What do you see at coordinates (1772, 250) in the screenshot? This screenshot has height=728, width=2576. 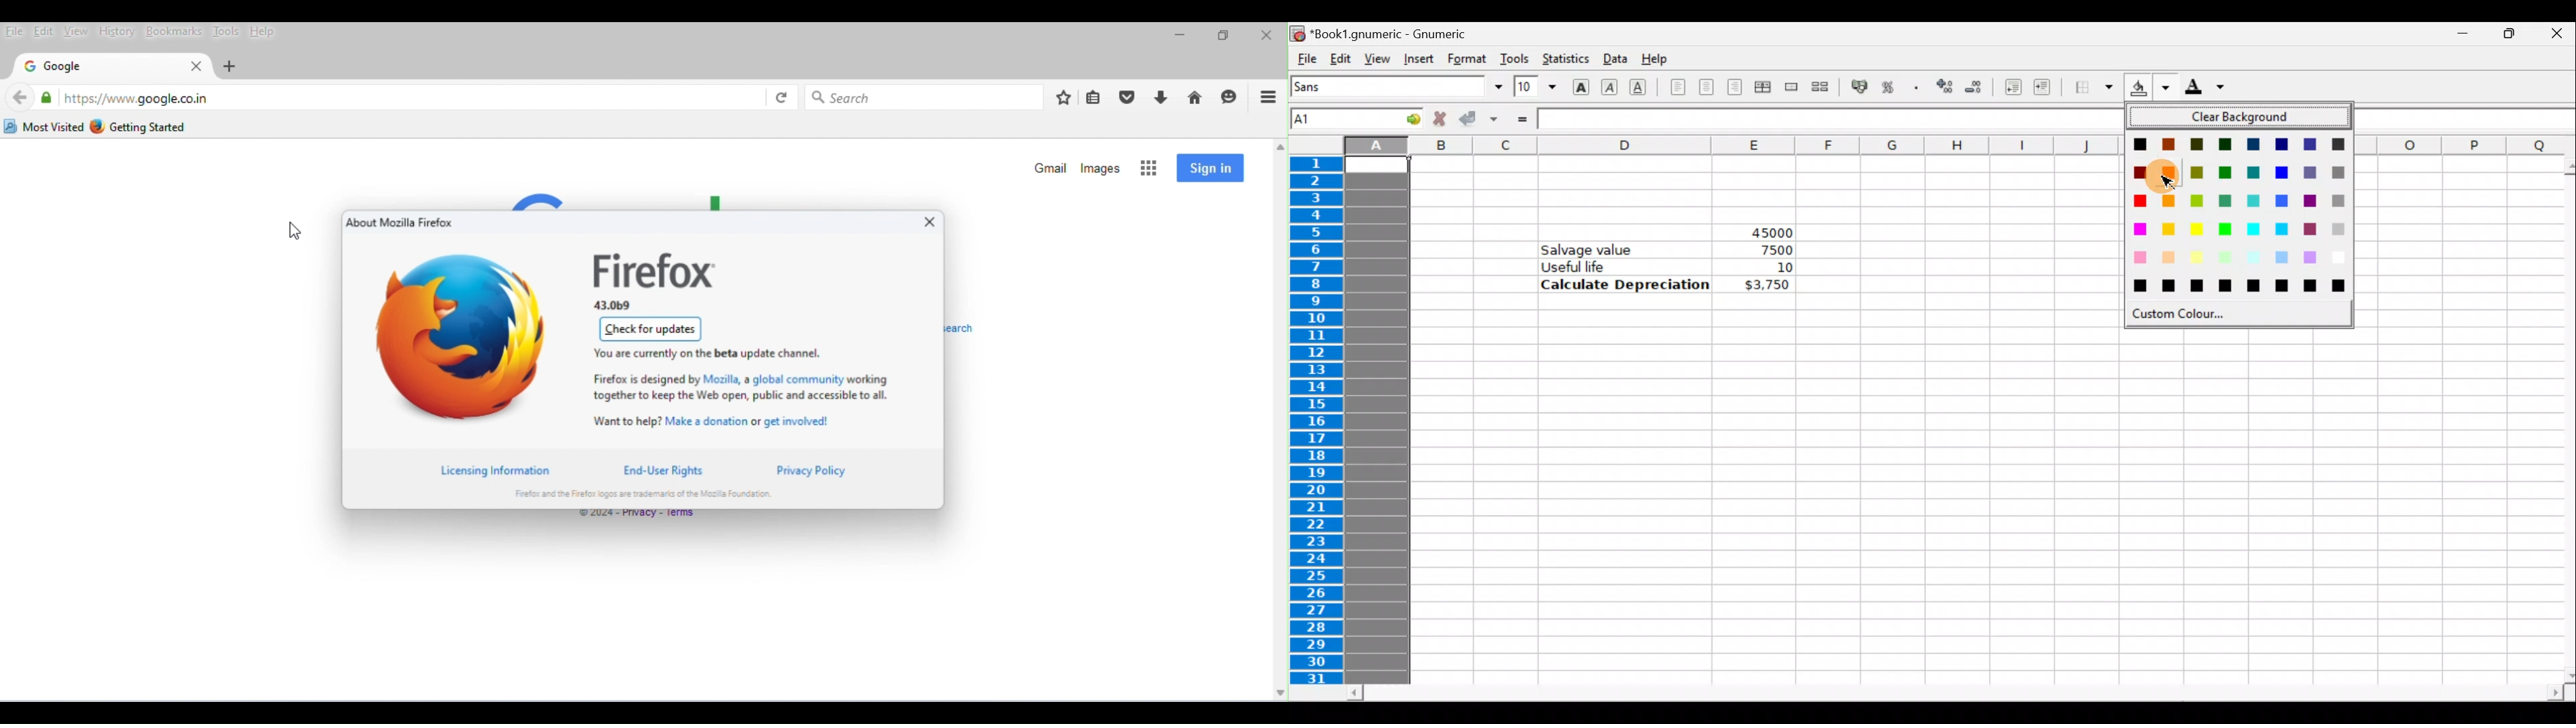 I see `7500` at bounding box center [1772, 250].